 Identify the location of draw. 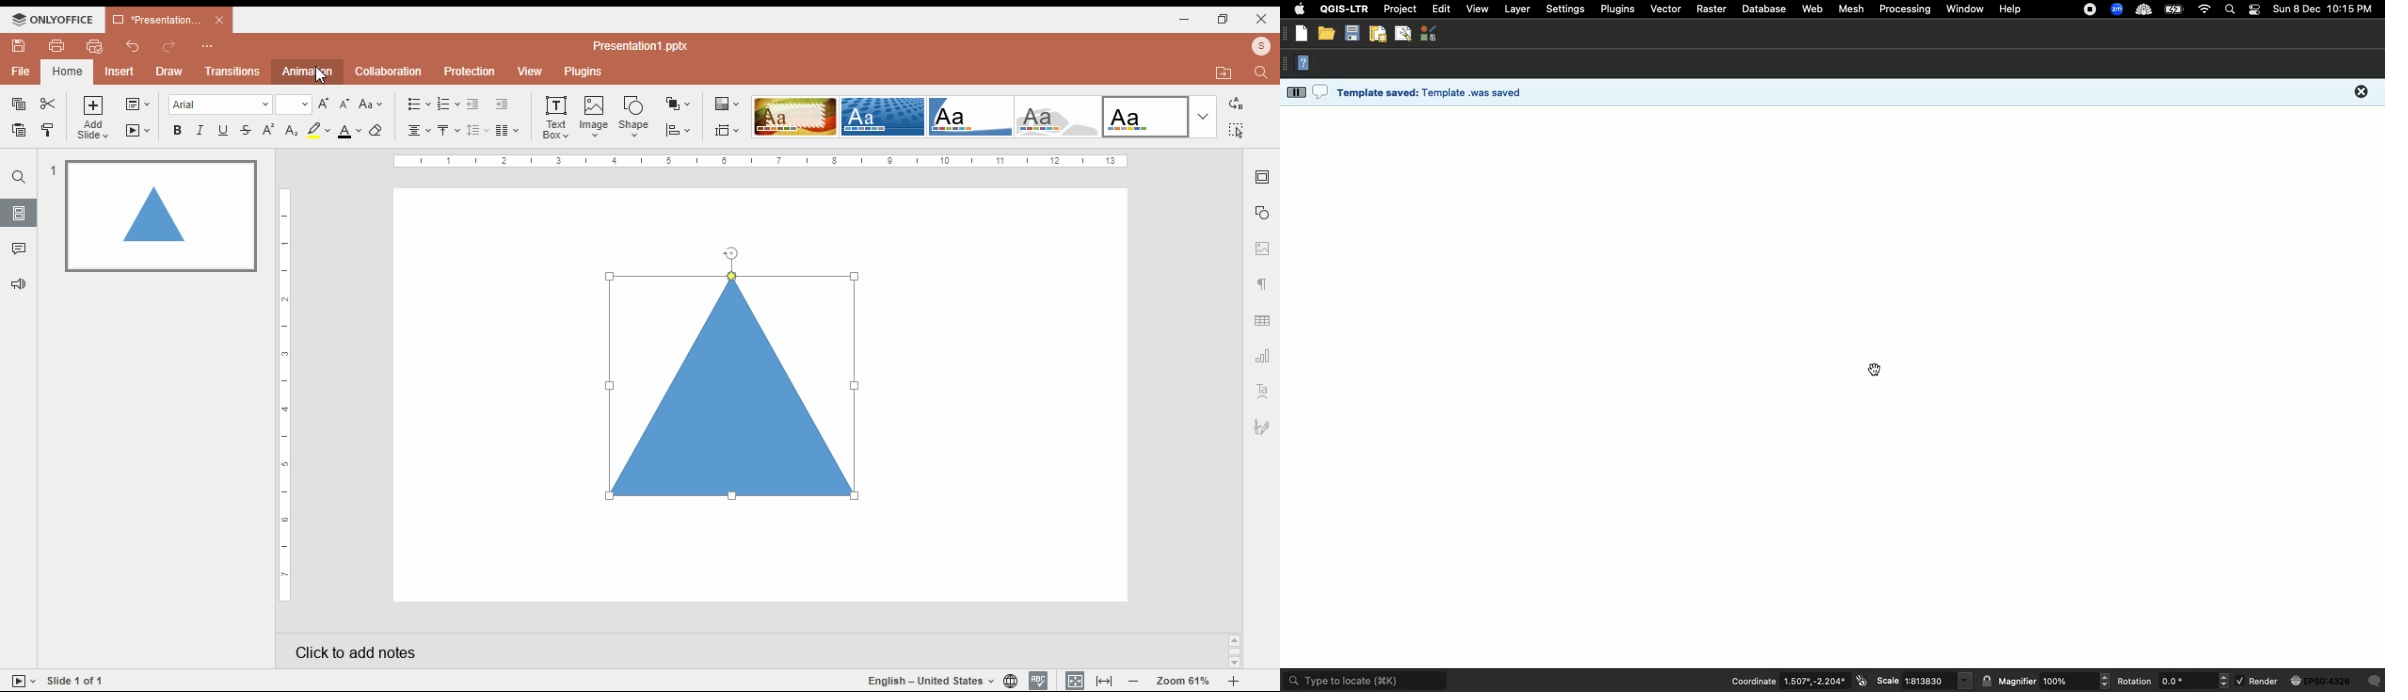
(171, 72).